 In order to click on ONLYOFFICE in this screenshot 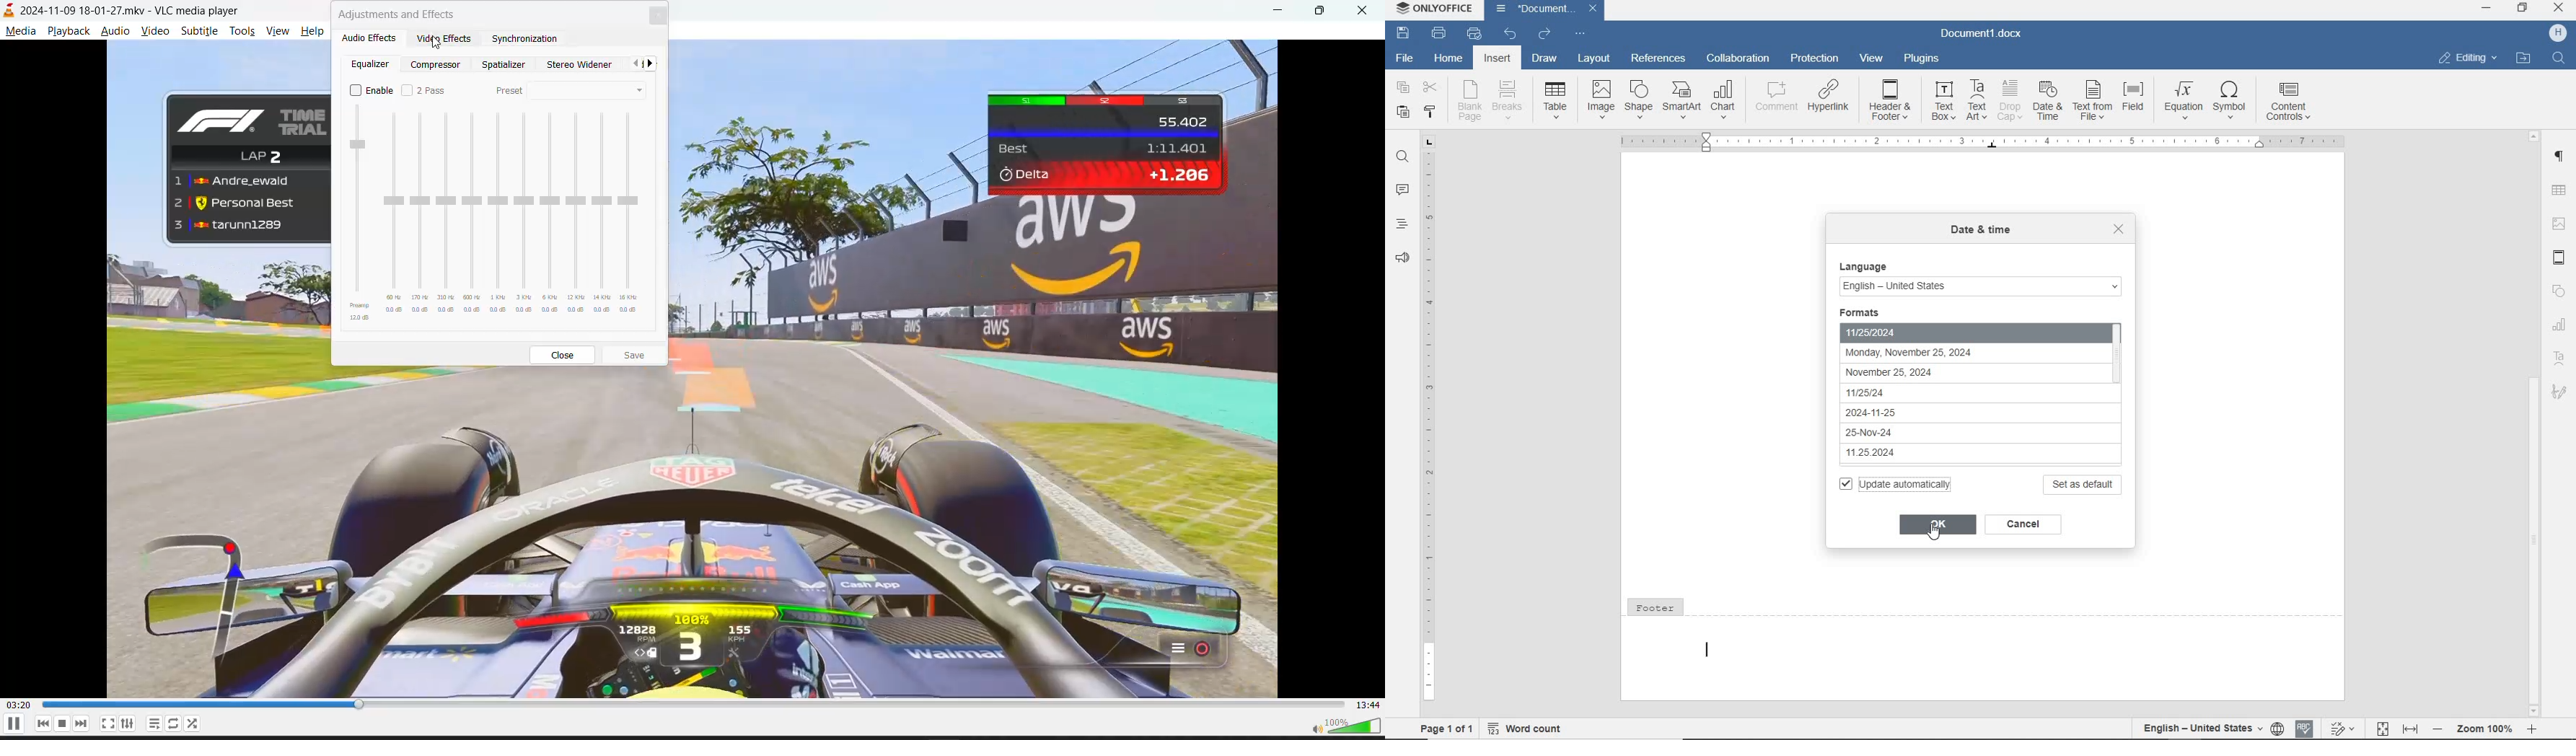, I will do `click(1432, 10)`.